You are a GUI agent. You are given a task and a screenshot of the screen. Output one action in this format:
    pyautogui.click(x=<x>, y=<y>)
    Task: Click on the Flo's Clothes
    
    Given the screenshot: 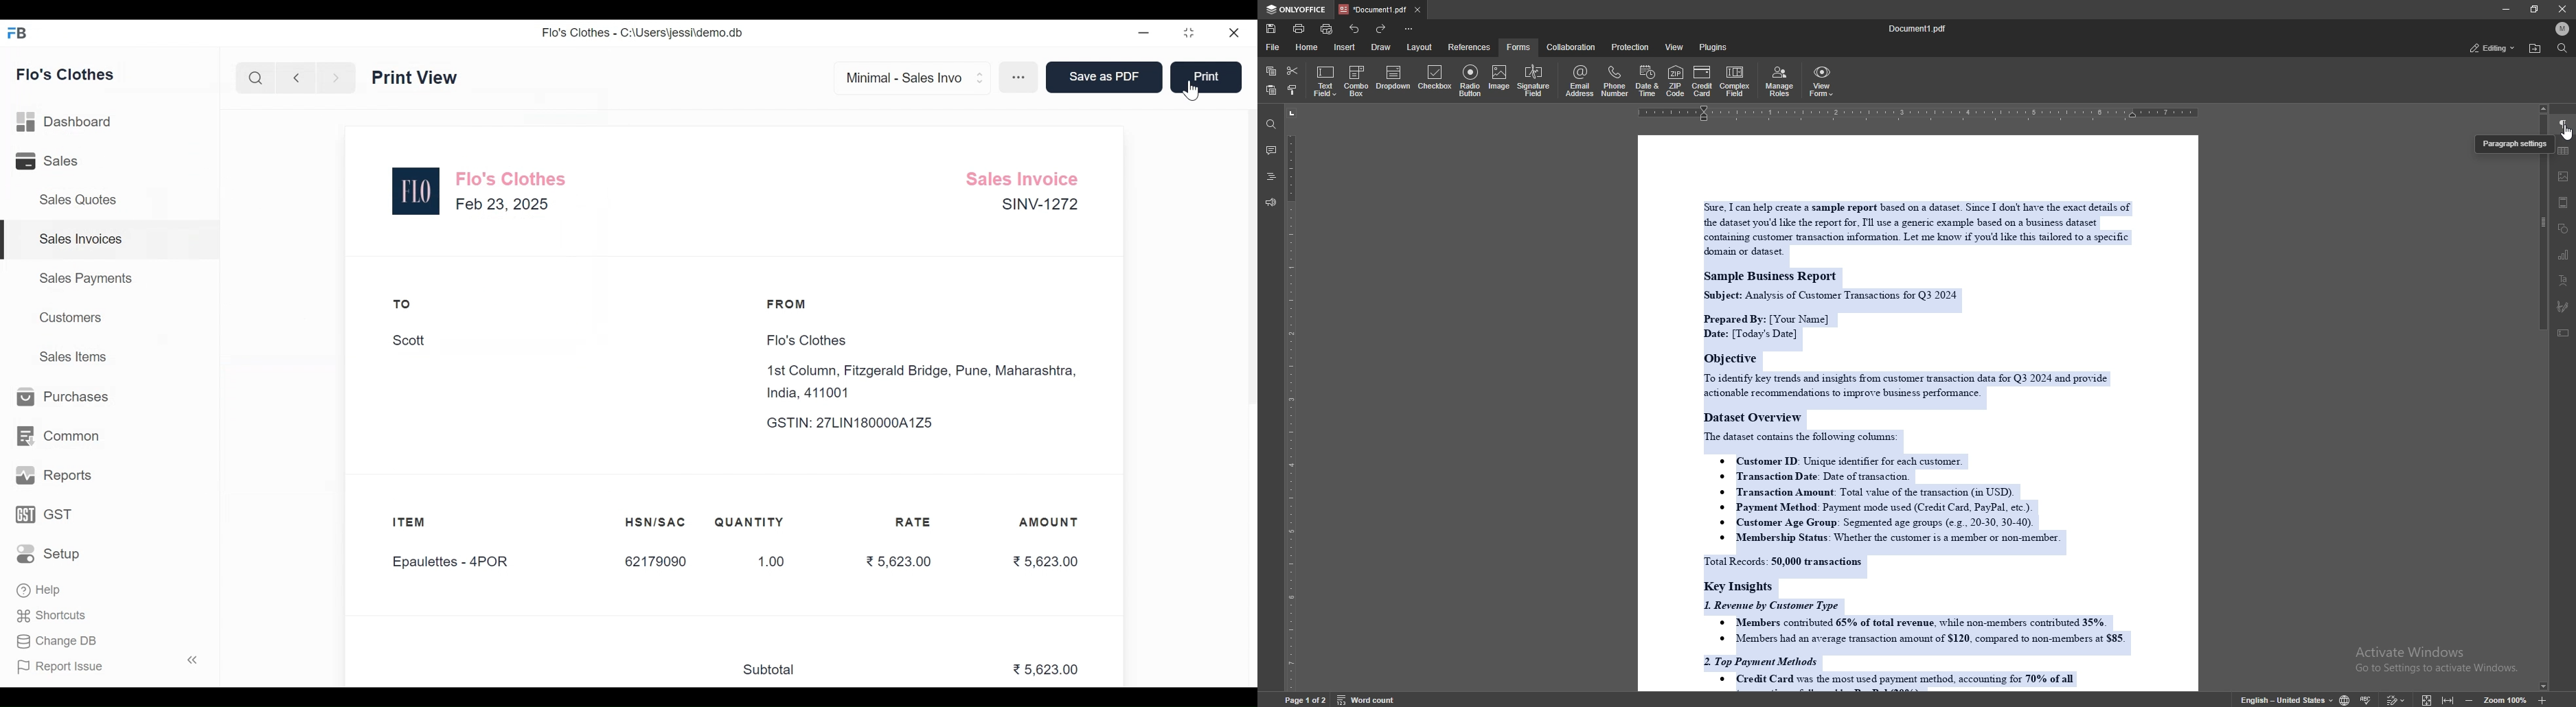 What is the action you would take?
    pyautogui.click(x=67, y=73)
    